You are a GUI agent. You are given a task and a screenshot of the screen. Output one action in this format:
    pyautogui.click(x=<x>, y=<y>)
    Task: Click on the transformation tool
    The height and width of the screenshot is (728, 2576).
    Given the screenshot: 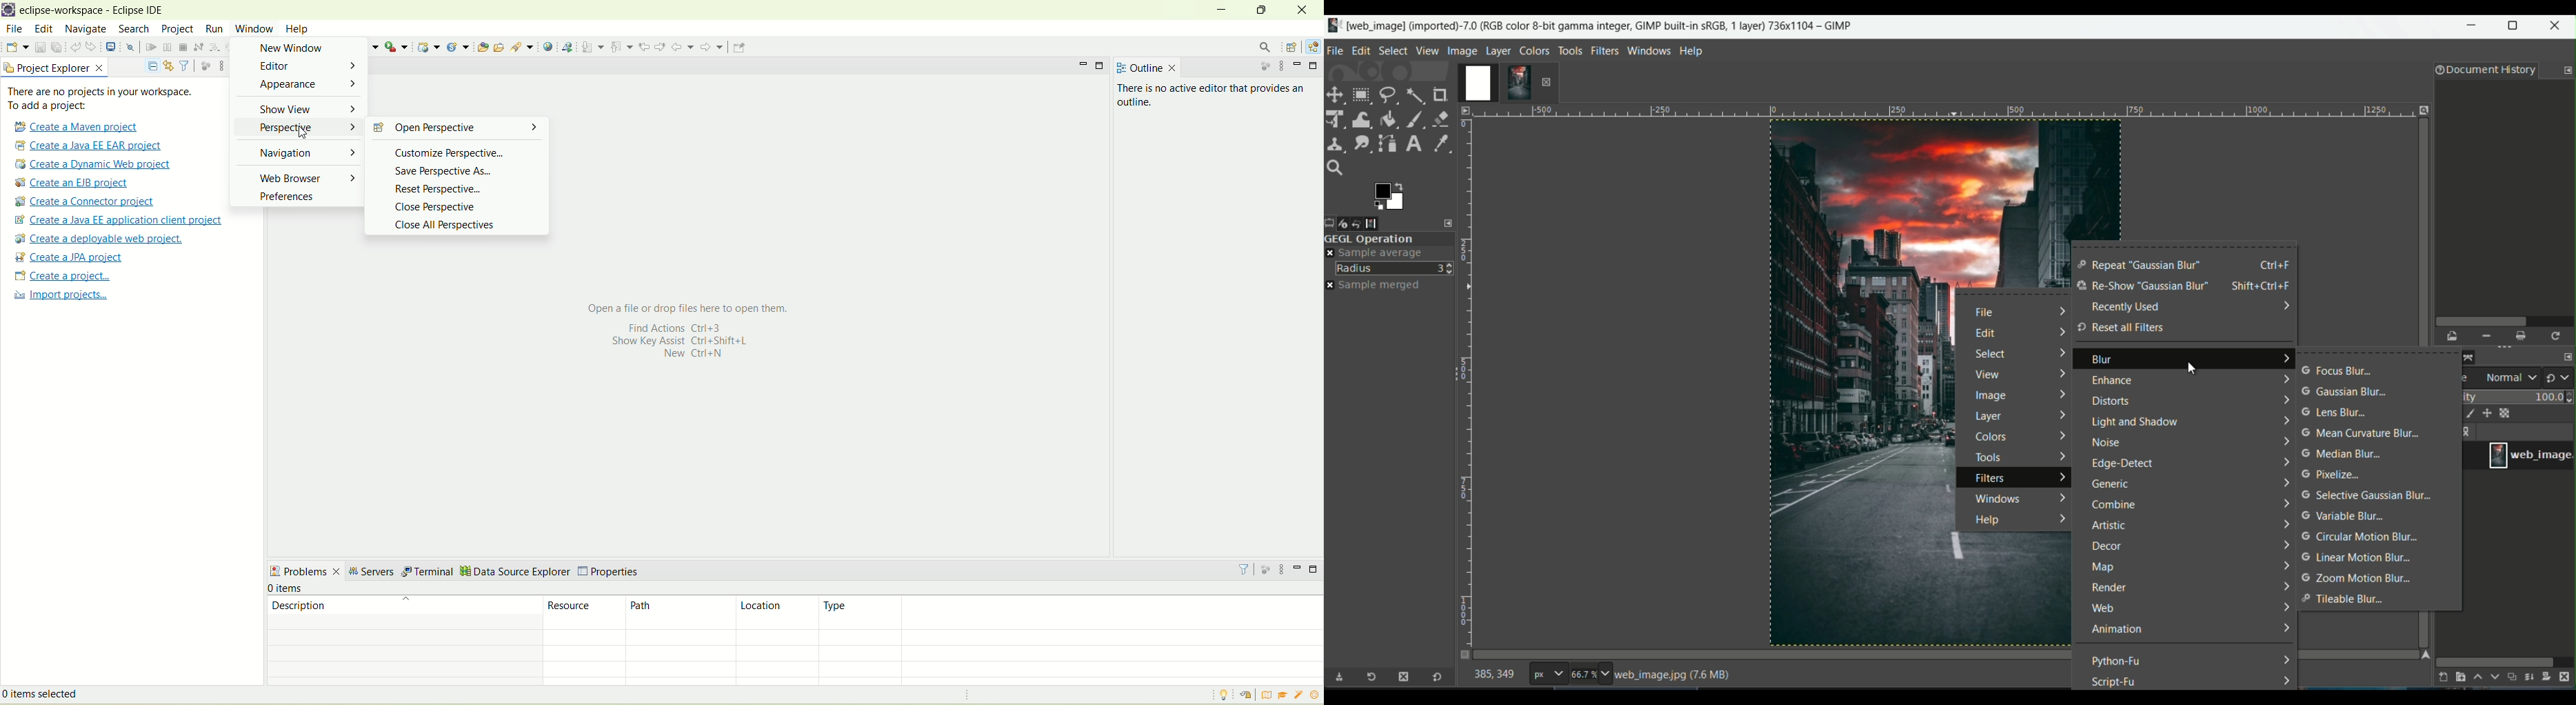 What is the action you would take?
    pyautogui.click(x=1362, y=118)
    